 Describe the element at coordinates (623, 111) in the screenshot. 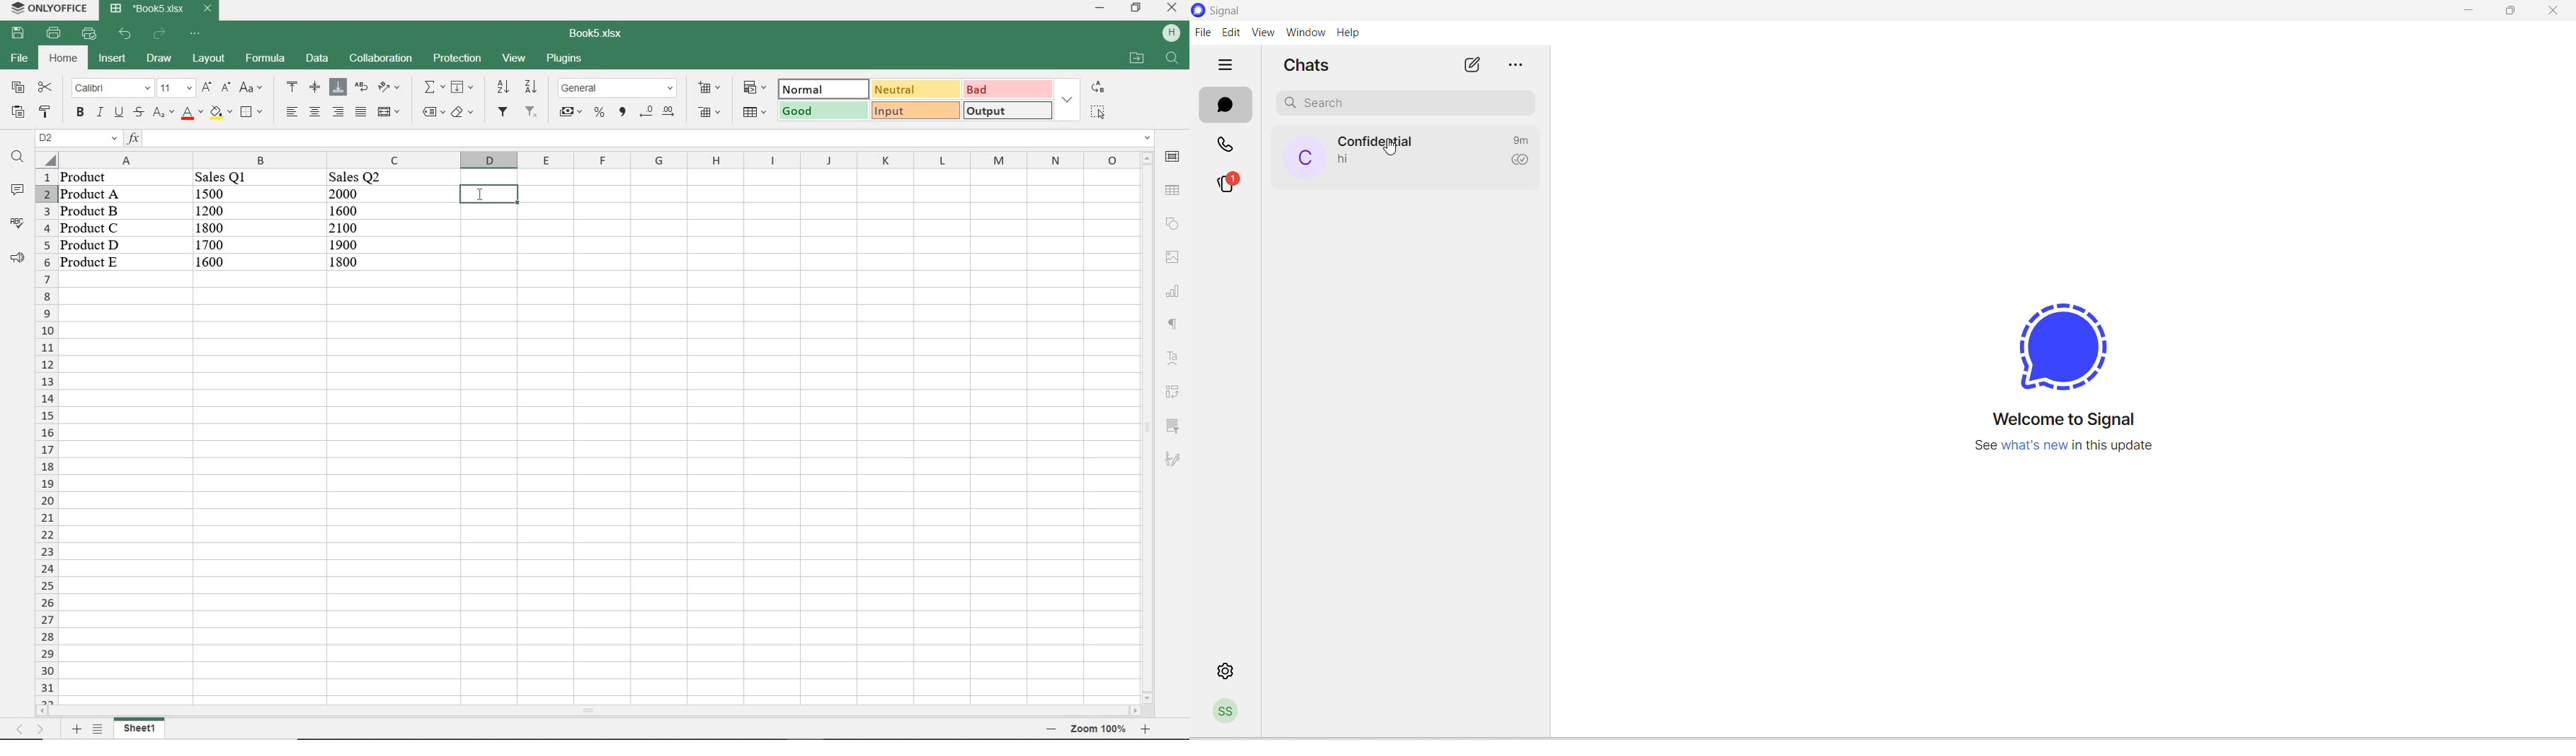

I see `comma style` at that location.